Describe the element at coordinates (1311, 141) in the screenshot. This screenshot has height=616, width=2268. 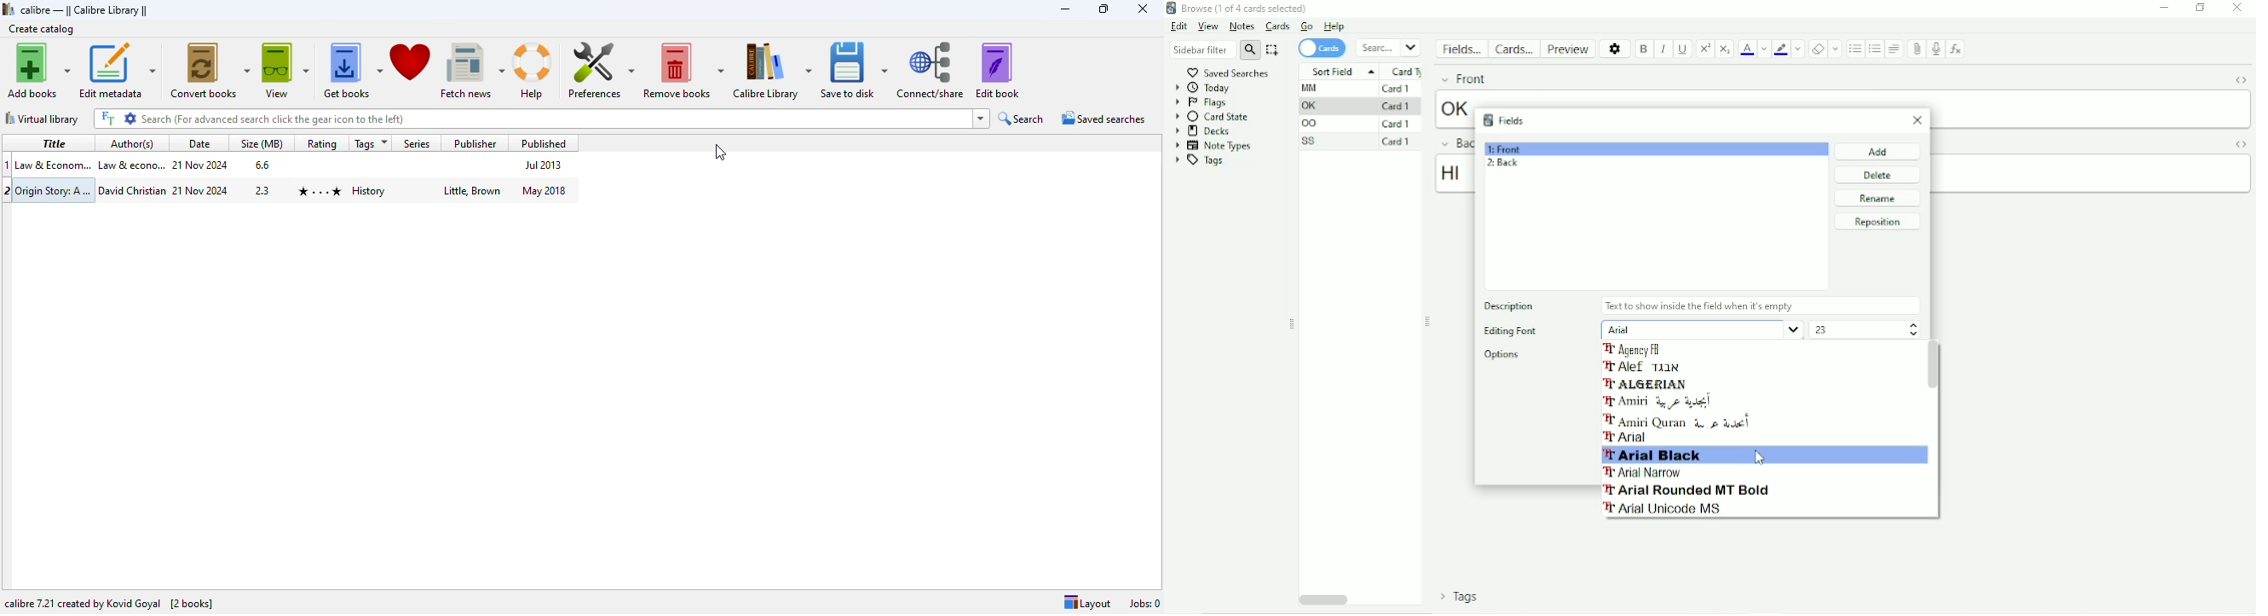
I see `SS` at that location.